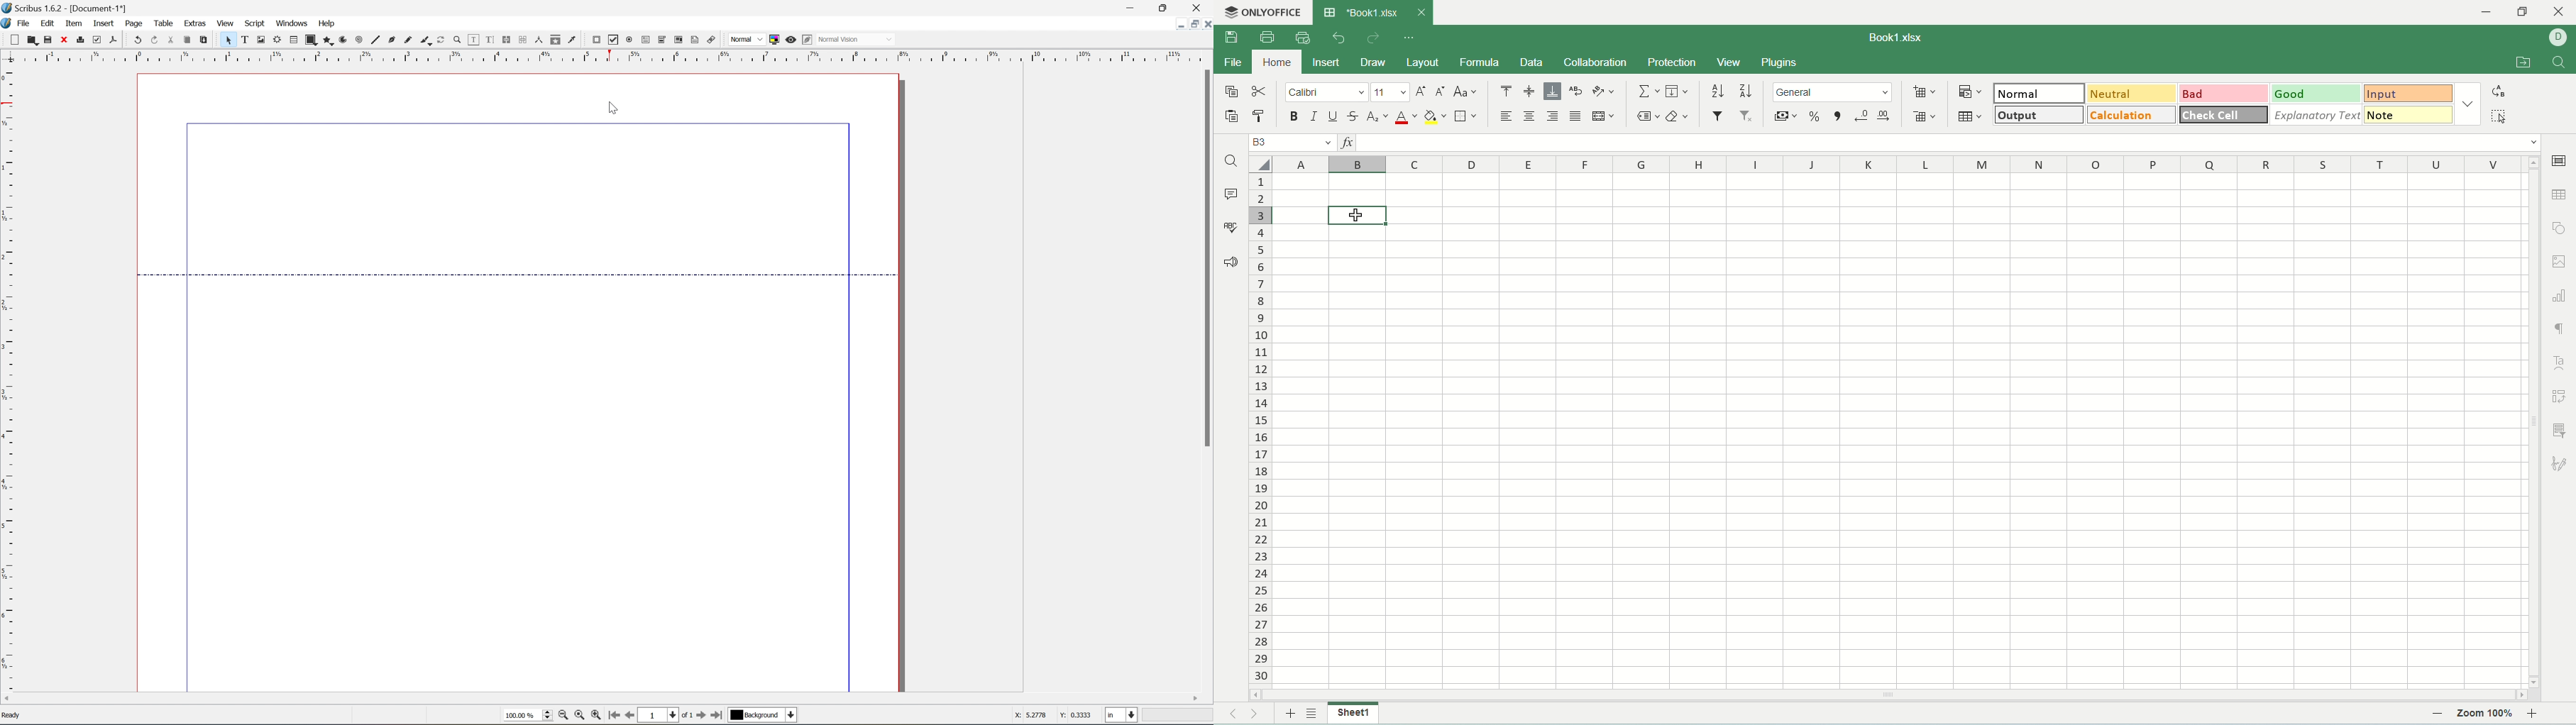 The height and width of the screenshot is (728, 2576). I want to click on extras, so click(190, 23).